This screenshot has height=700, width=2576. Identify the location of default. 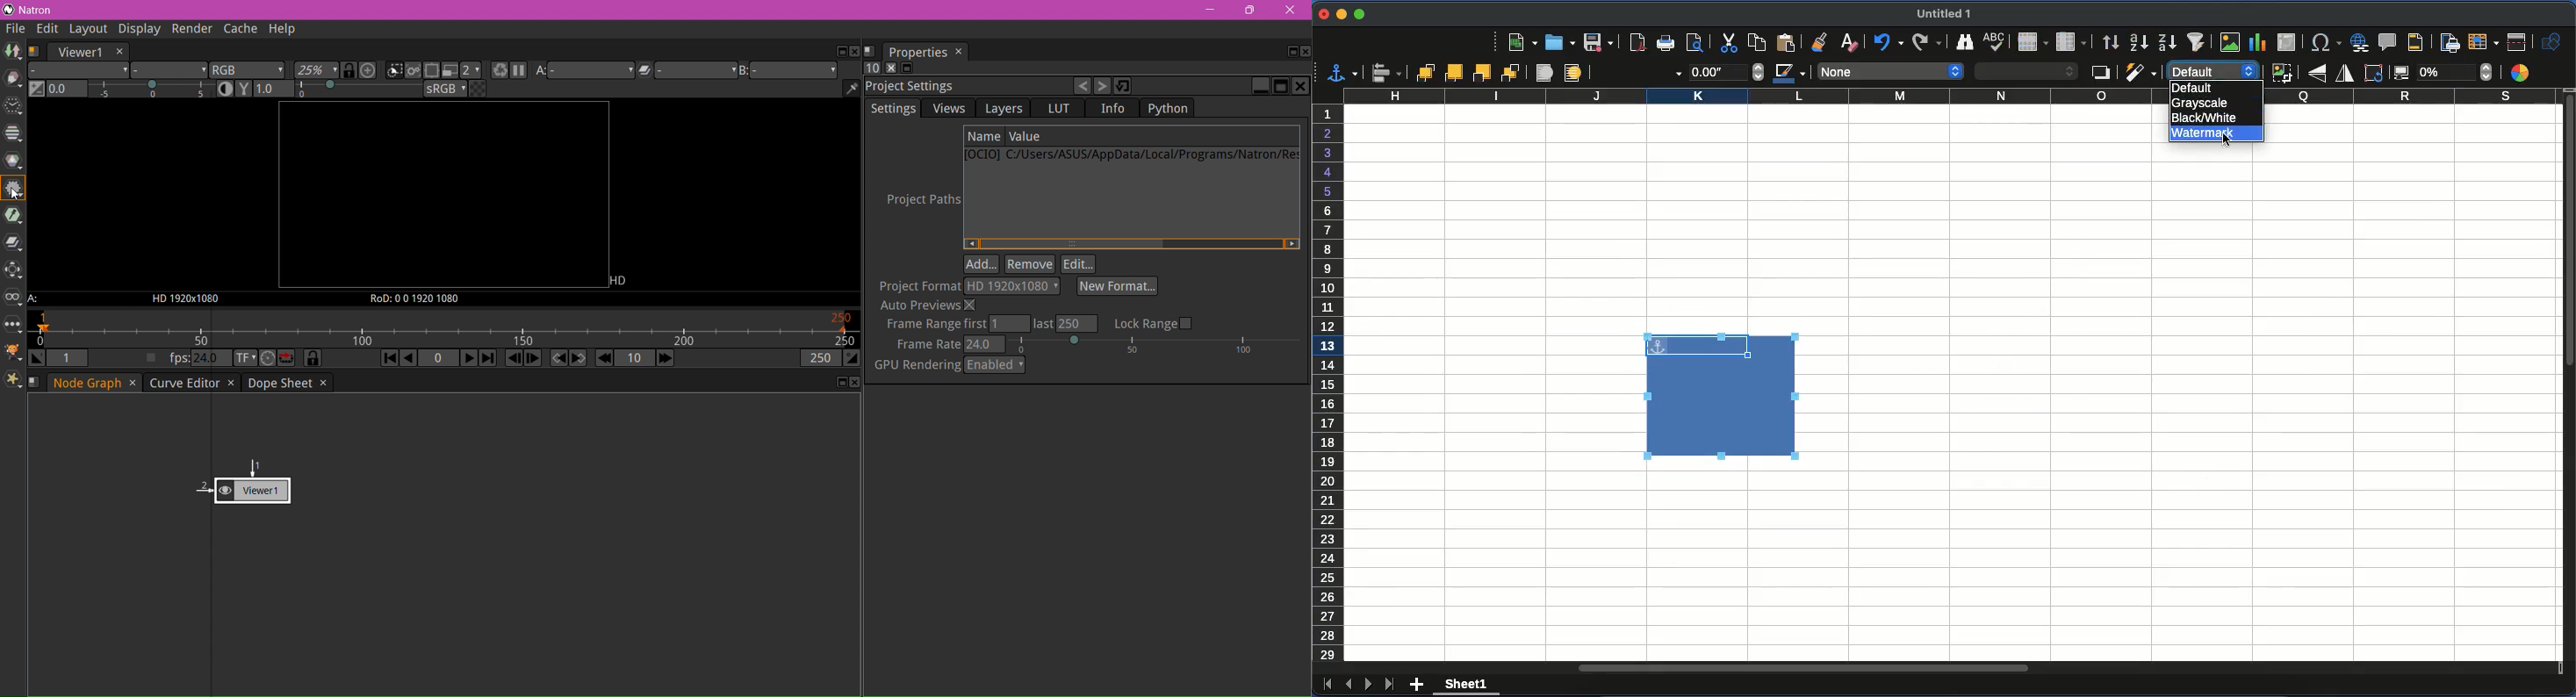
(2194, 87).